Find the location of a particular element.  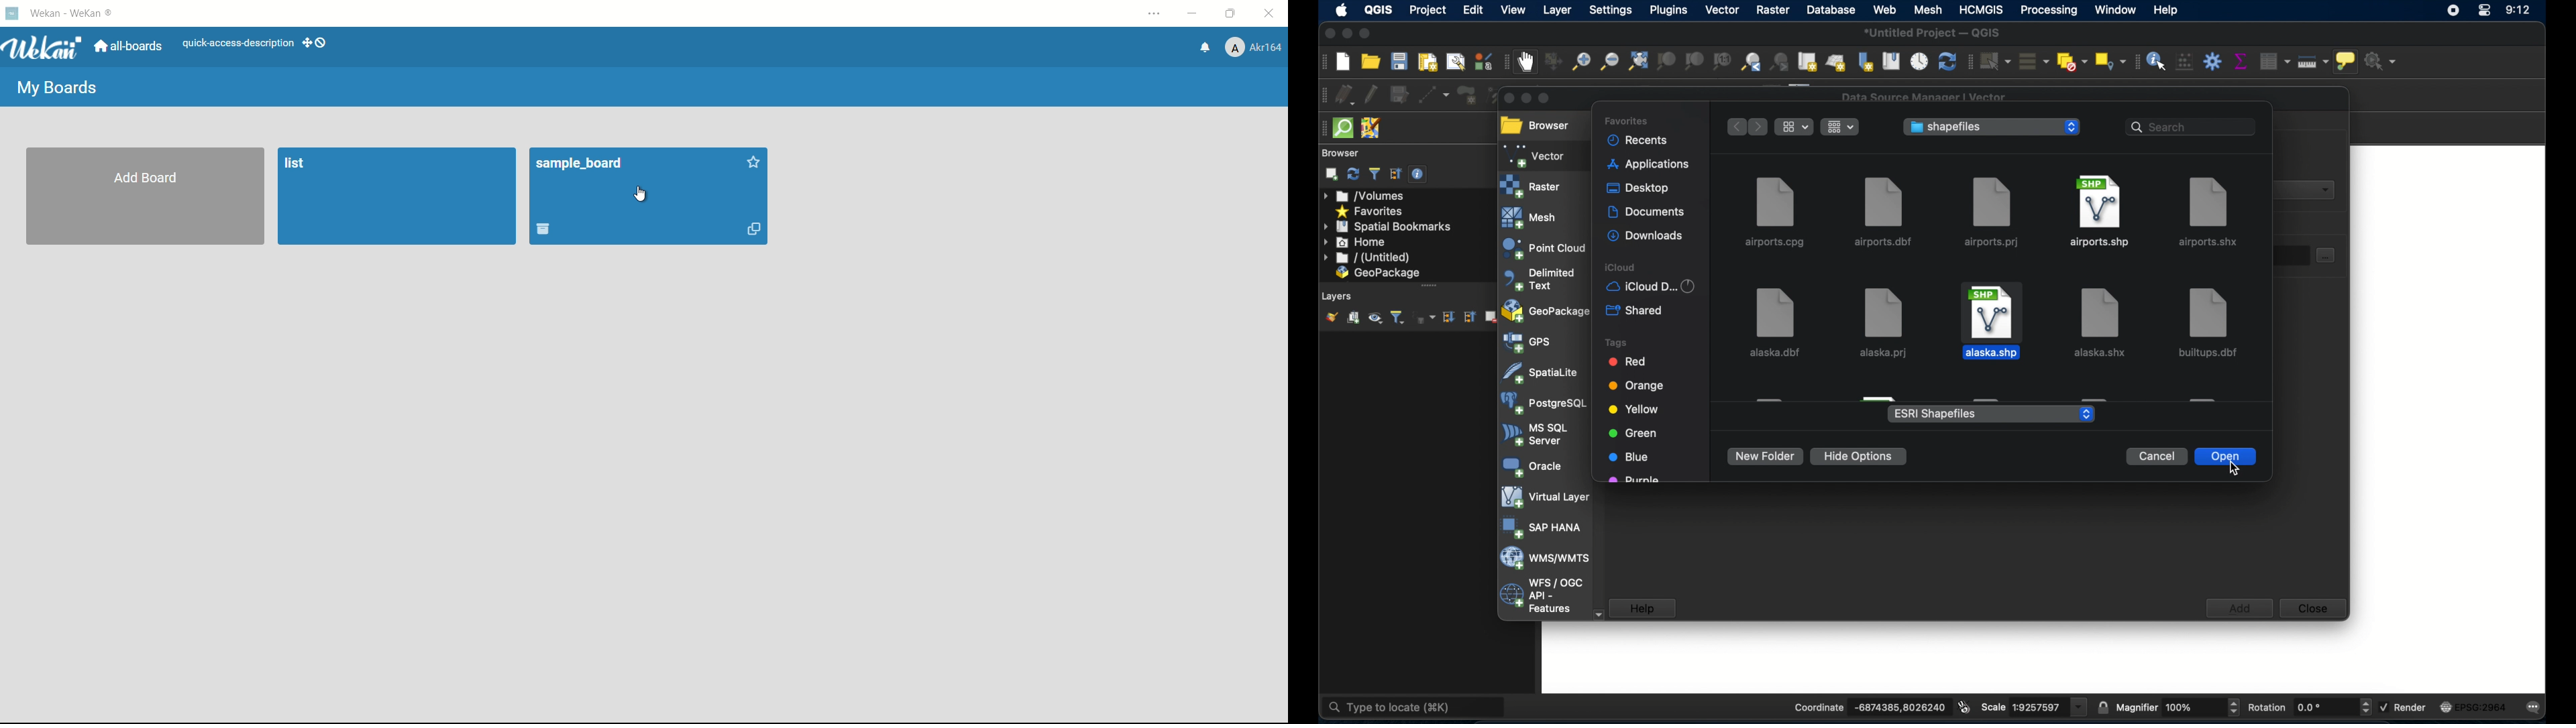

spatiallite is located at coordinates (1541, 373).